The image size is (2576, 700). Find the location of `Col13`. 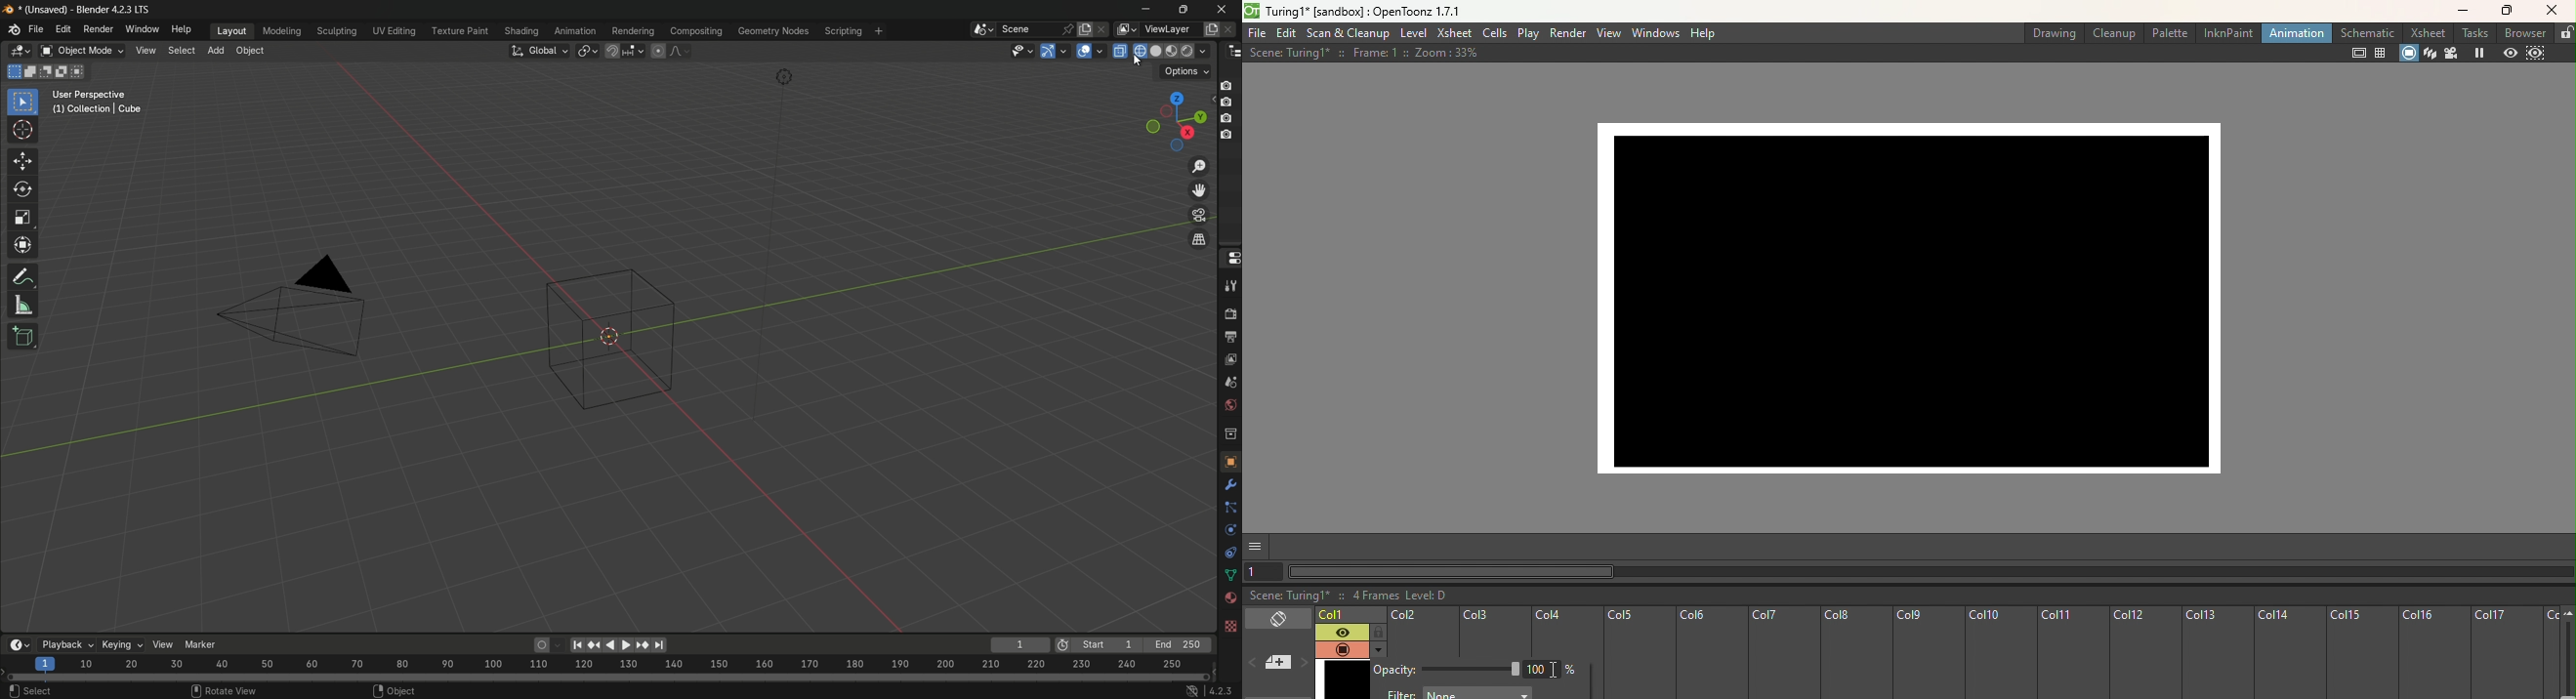

Col13 is located at coordinates (2217, 654).